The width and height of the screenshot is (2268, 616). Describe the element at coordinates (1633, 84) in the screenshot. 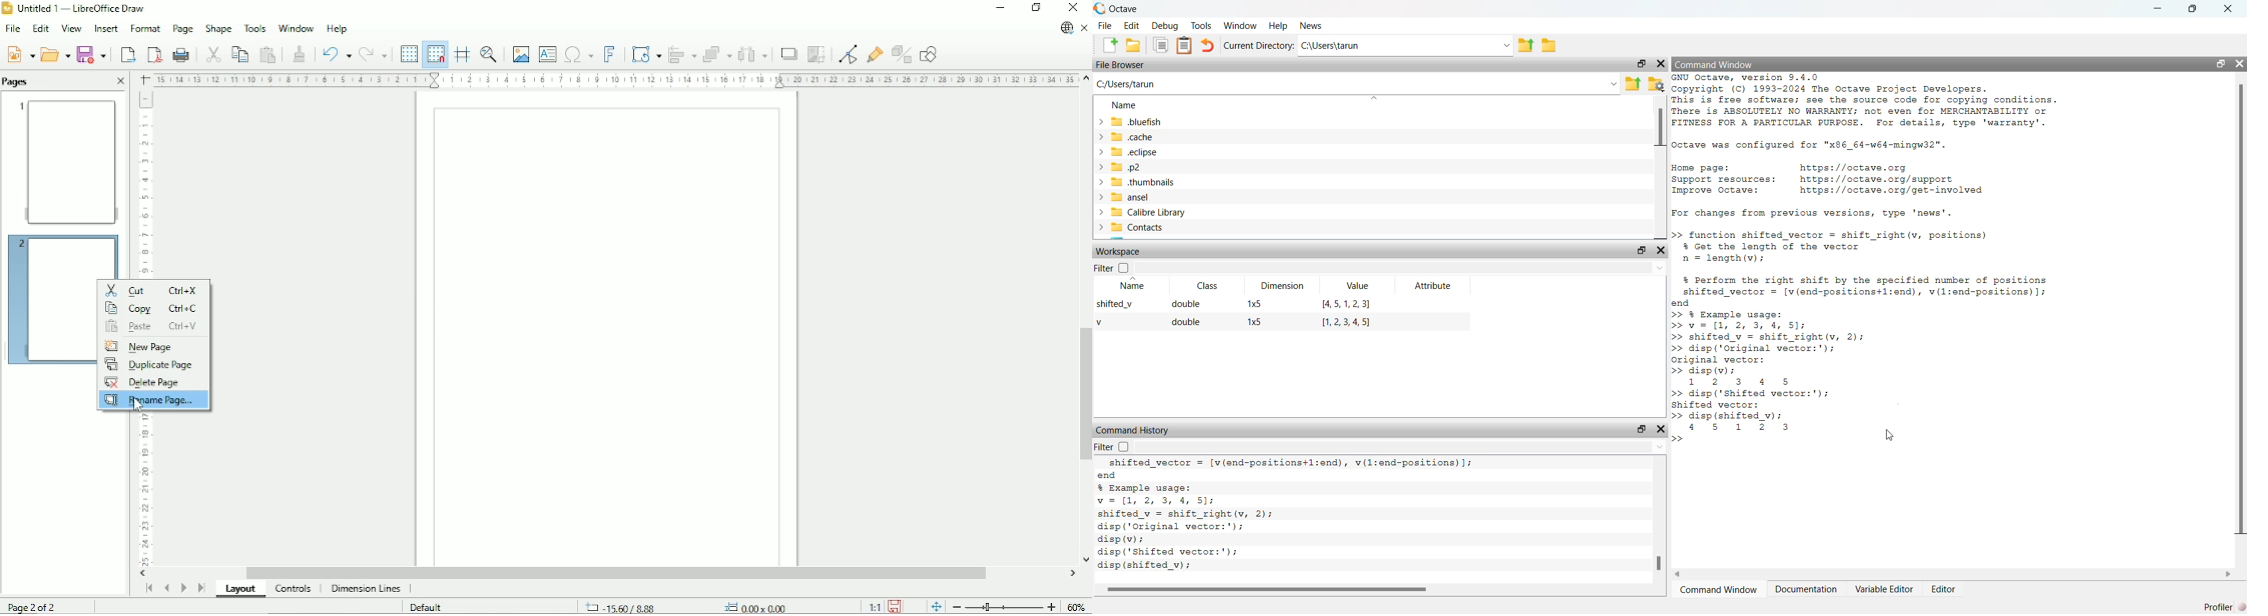

I see `one directory up` at that location.